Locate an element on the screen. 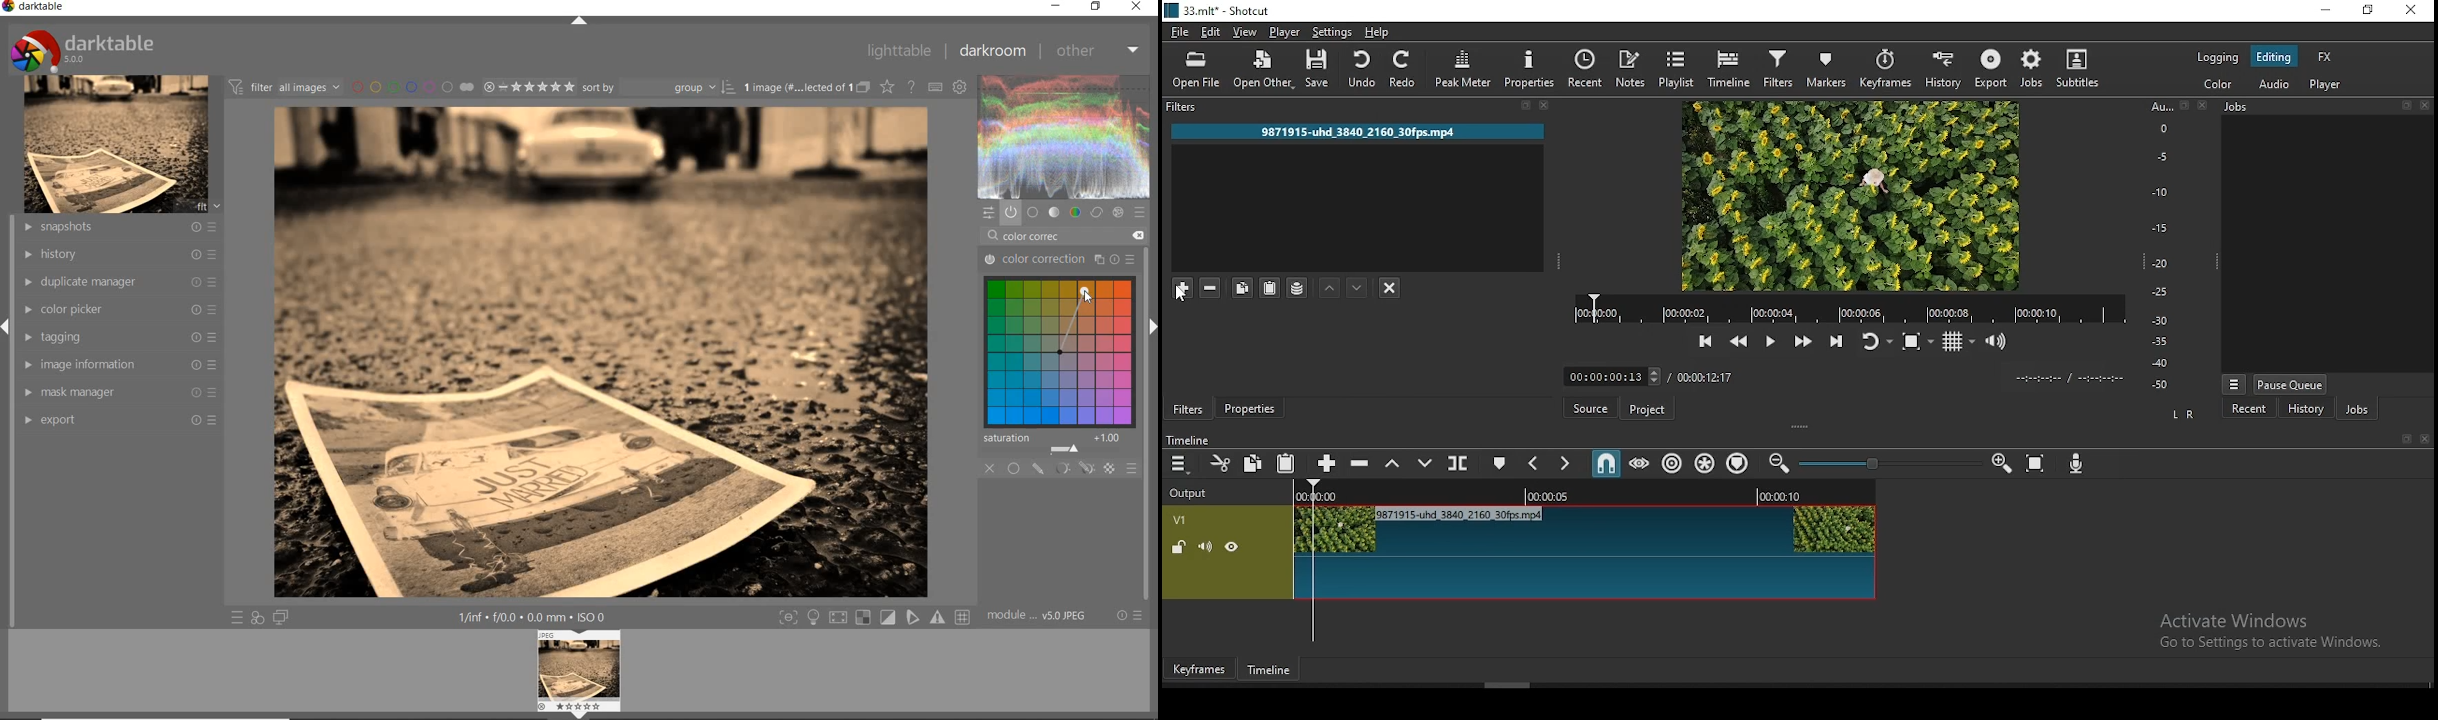  logo is located at coordinates (1173, 12).